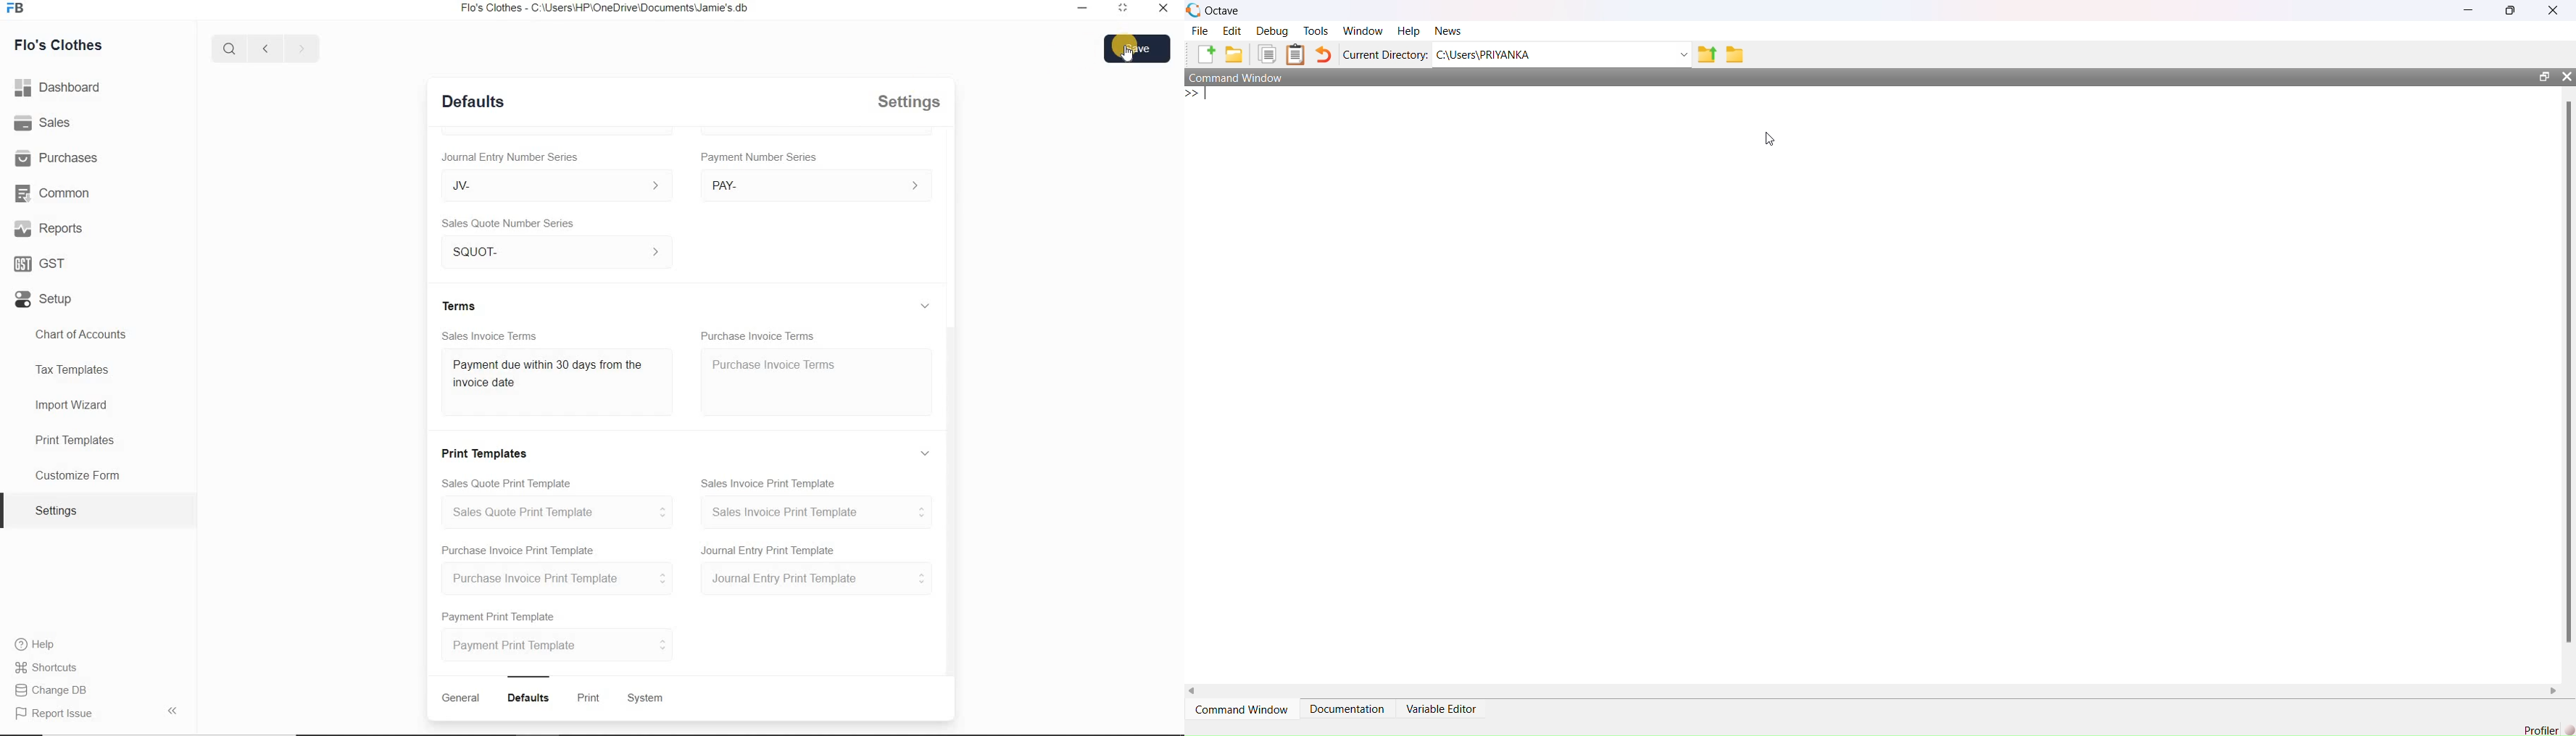 The image size is (2576, 756). I want to click on Purchase Invoice Terms, so click(758, 334).